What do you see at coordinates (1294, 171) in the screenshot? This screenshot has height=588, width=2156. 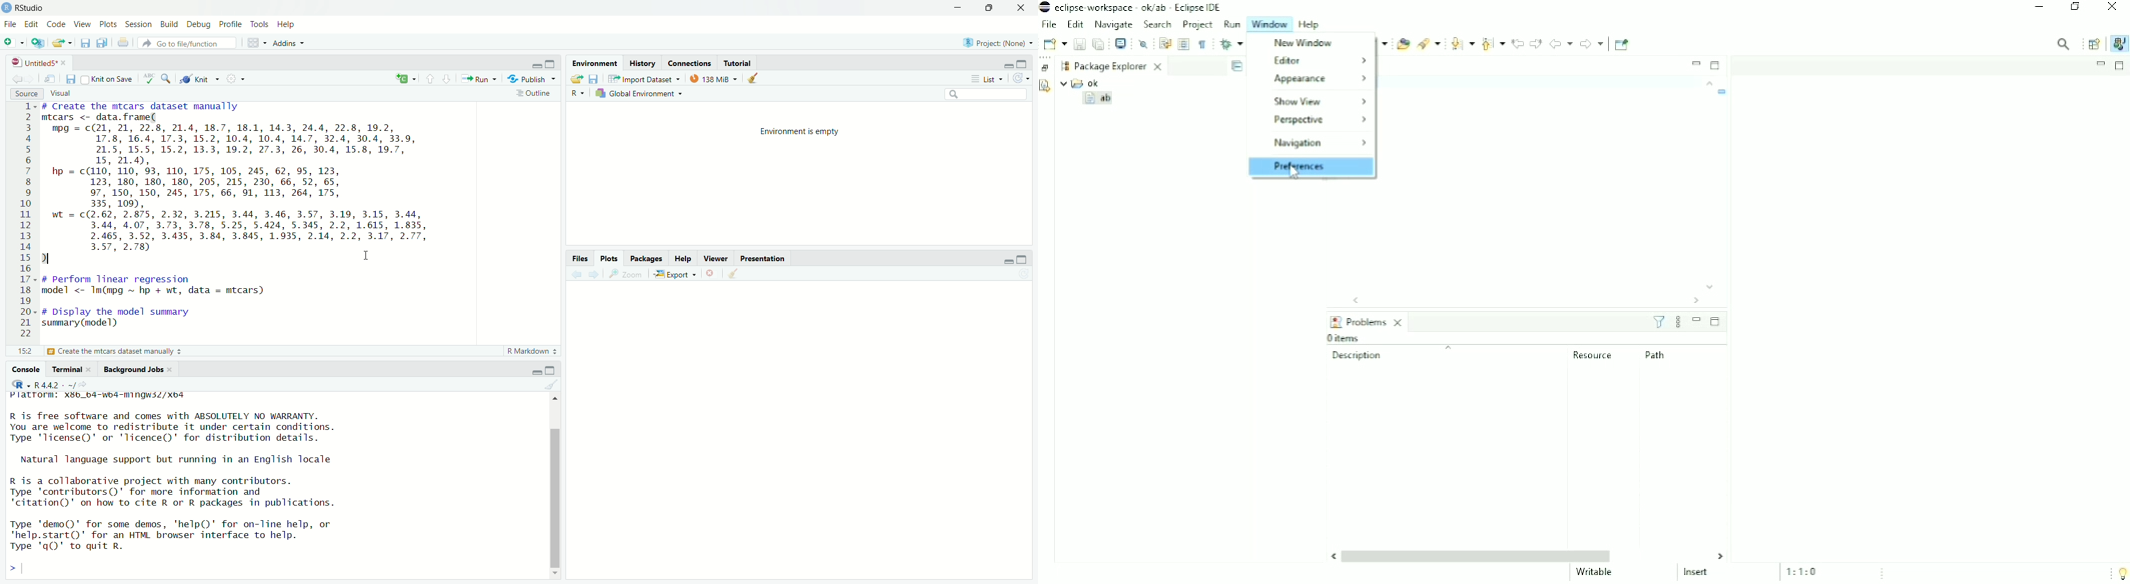 I see `Cursor` at bounding box center [1294, 171].